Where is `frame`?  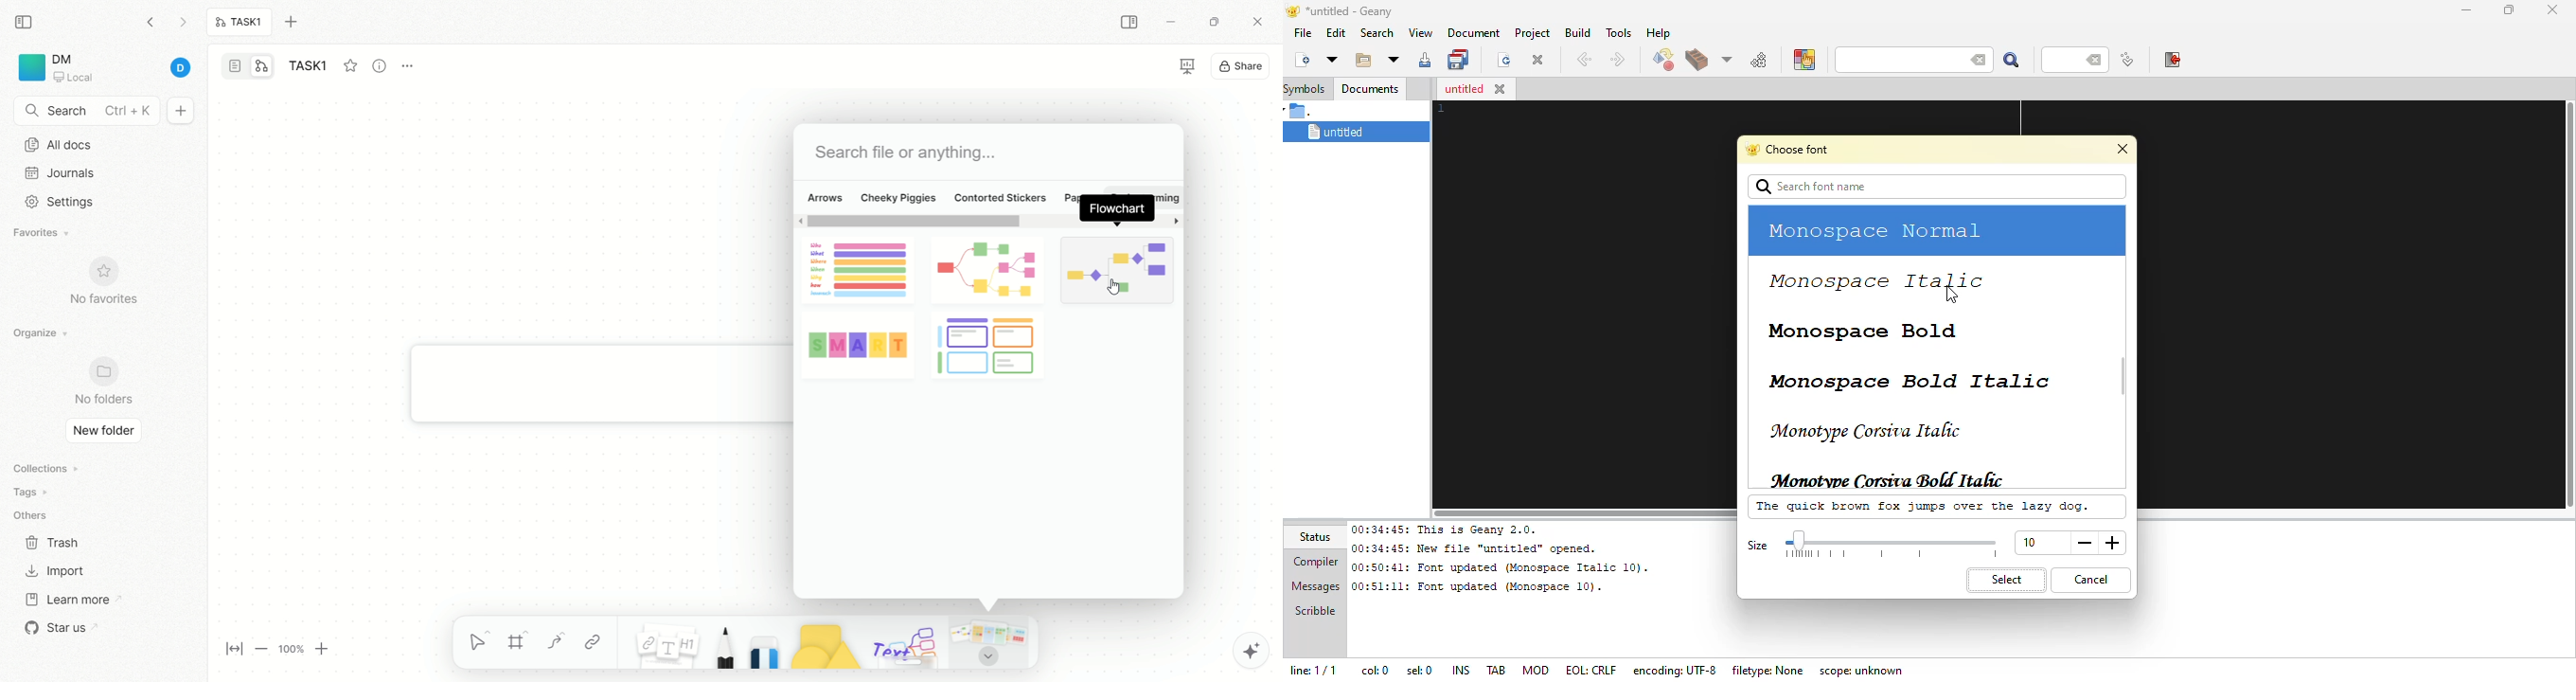 frame is located at coordinates (523, 644).